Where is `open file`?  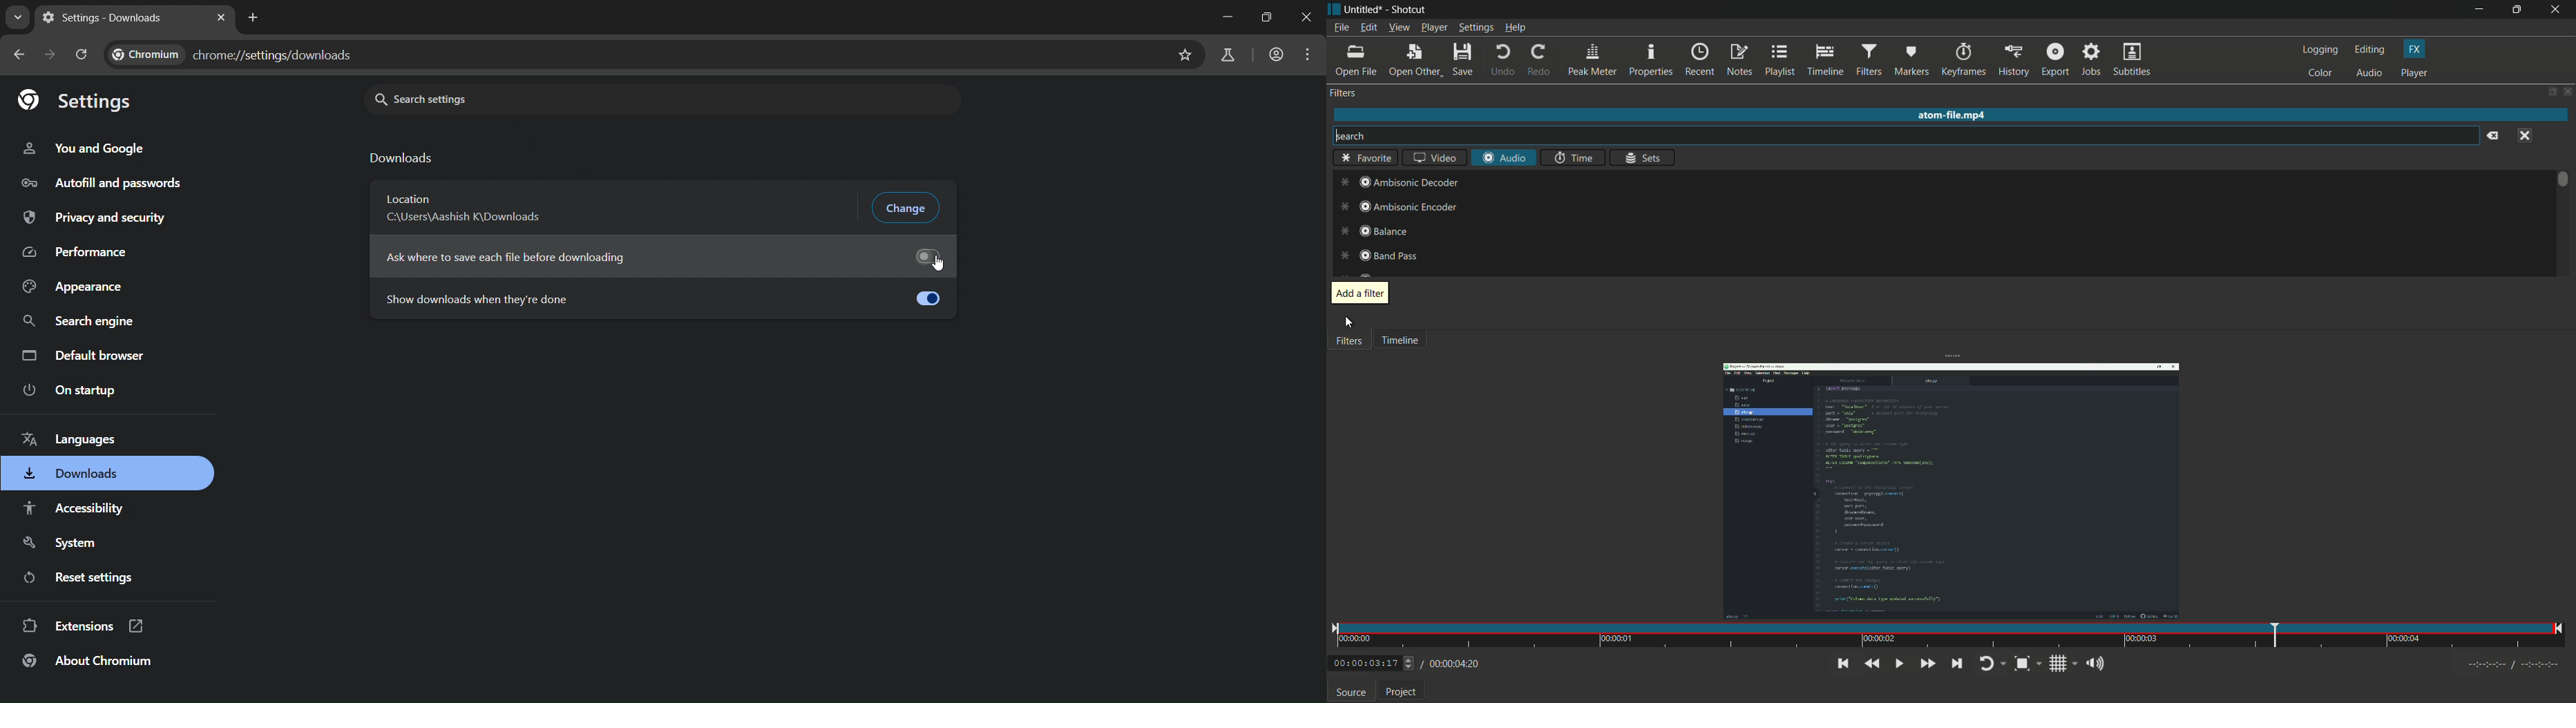
open file is located at coordinates (1357, 60).